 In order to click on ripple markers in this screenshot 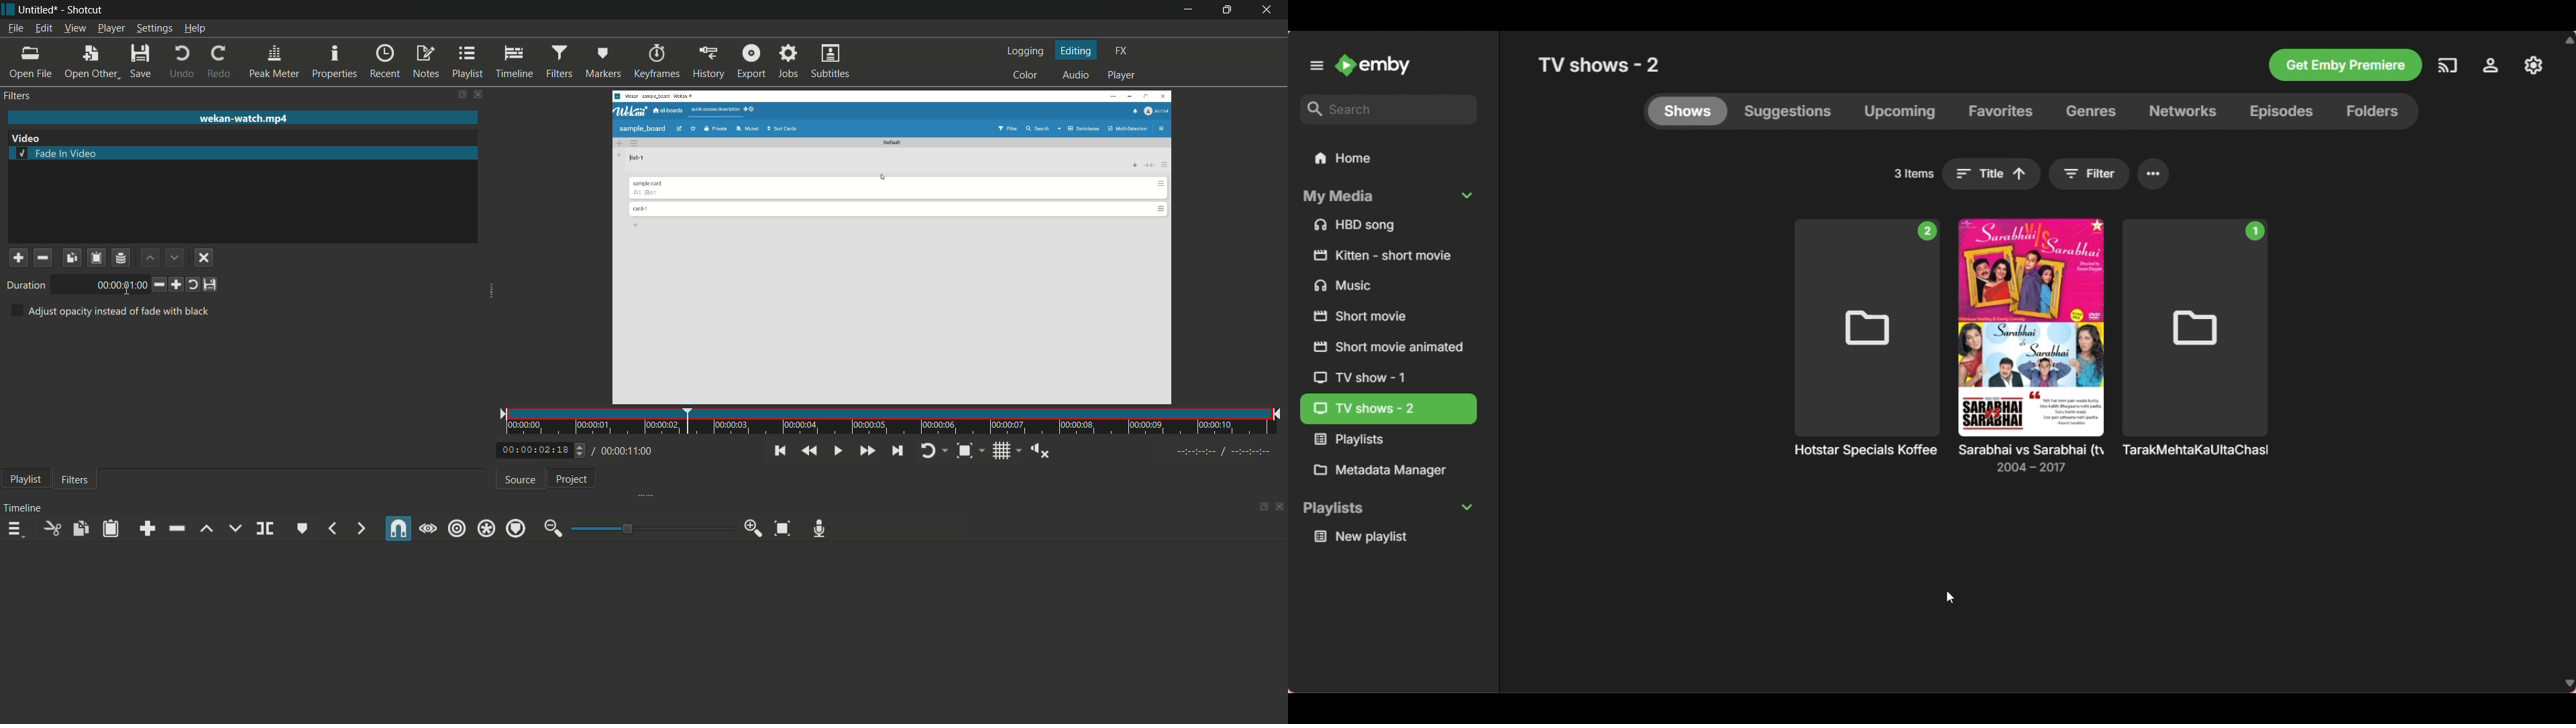, I will do `click(517, 528)`.